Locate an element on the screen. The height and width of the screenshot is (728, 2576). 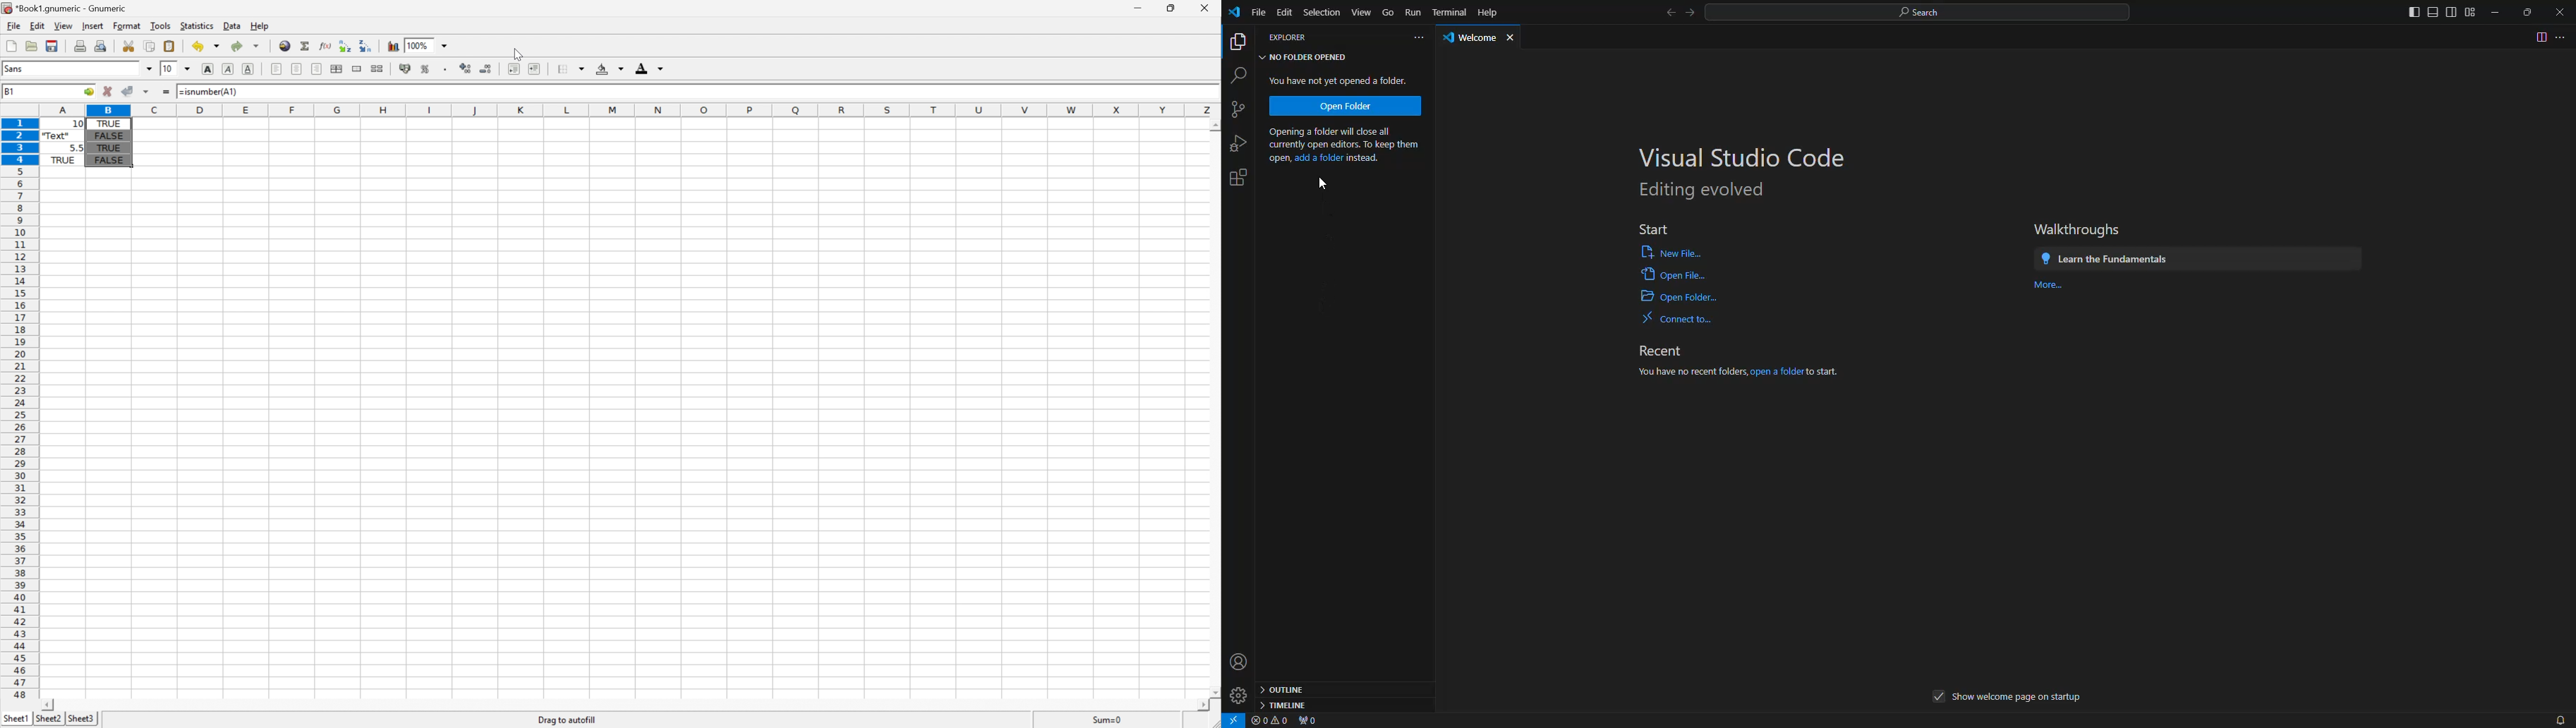
Insert a hyperlink is located at coordinates (283, 46).